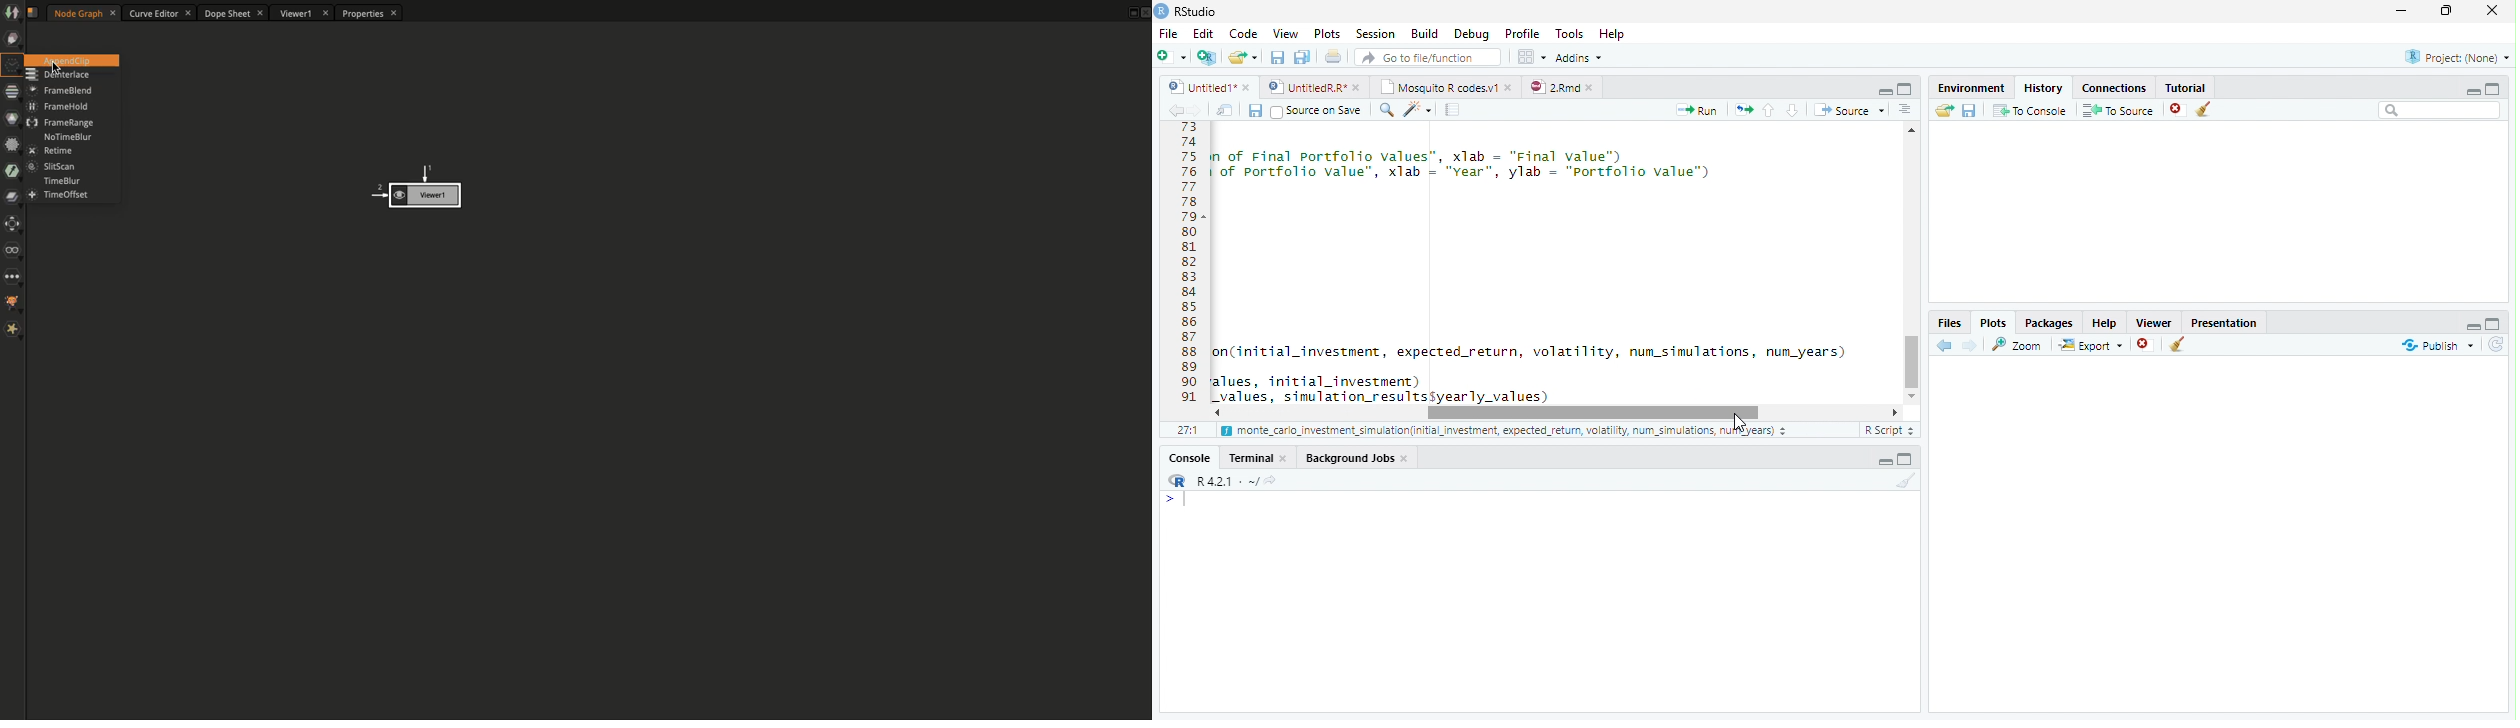 The height and width of the screenshot is (728, 2520). What do you see at coordinates (1971, 85) in the screenshot?
I see `Environment` at bounding box center [1971, 85].